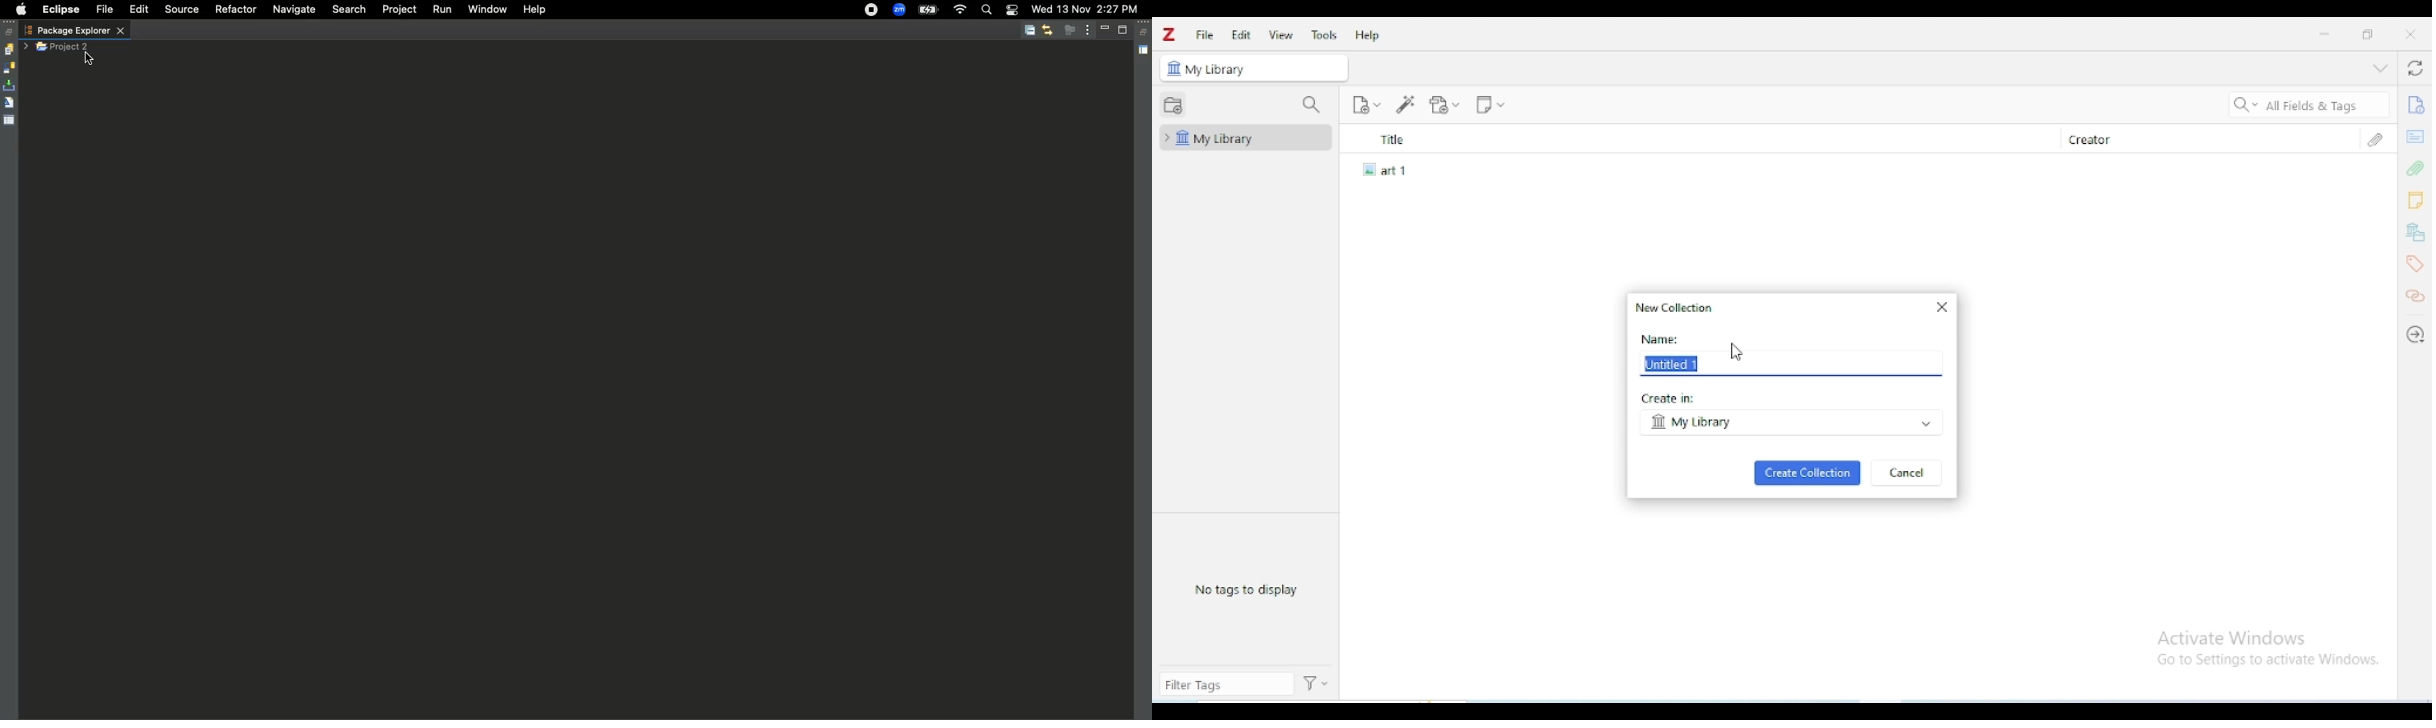  Describe the element at coordinates (1226, 685) in the screenshot. I see `filter tags` at that location.